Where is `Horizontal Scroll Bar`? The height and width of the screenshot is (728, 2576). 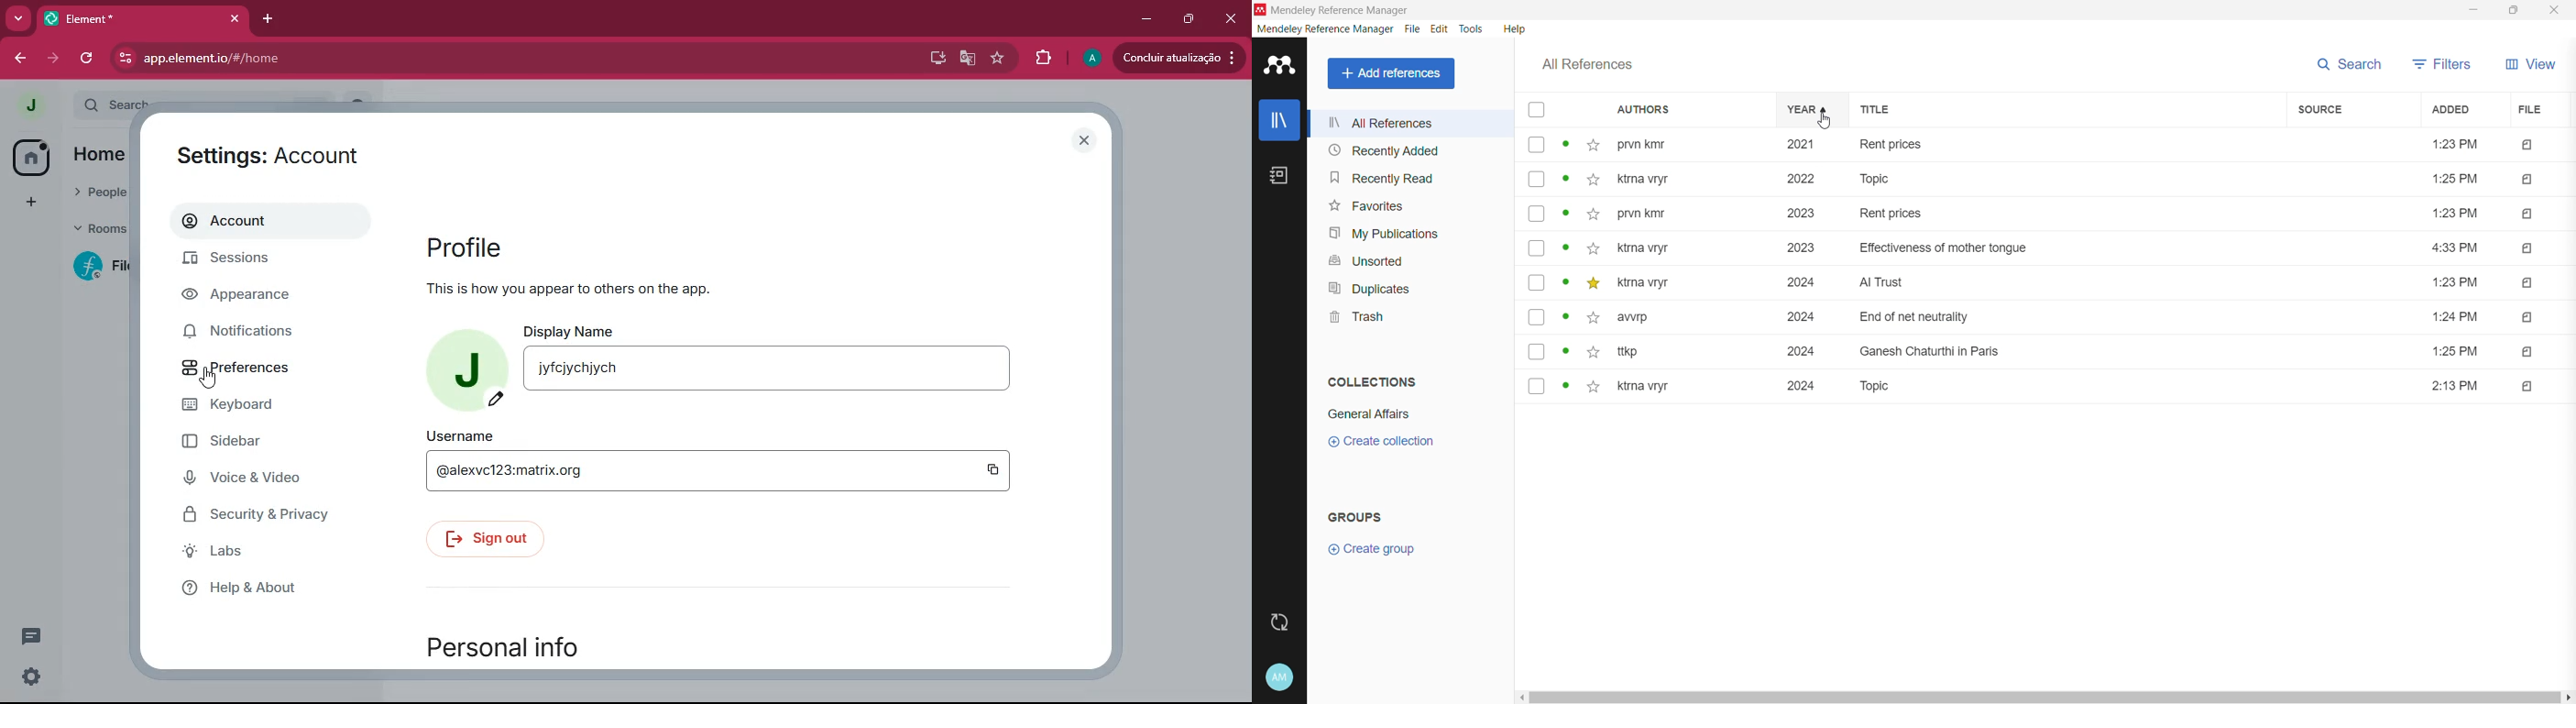 Horizontal Scroll Bar is located at coordinates (2045, 698).